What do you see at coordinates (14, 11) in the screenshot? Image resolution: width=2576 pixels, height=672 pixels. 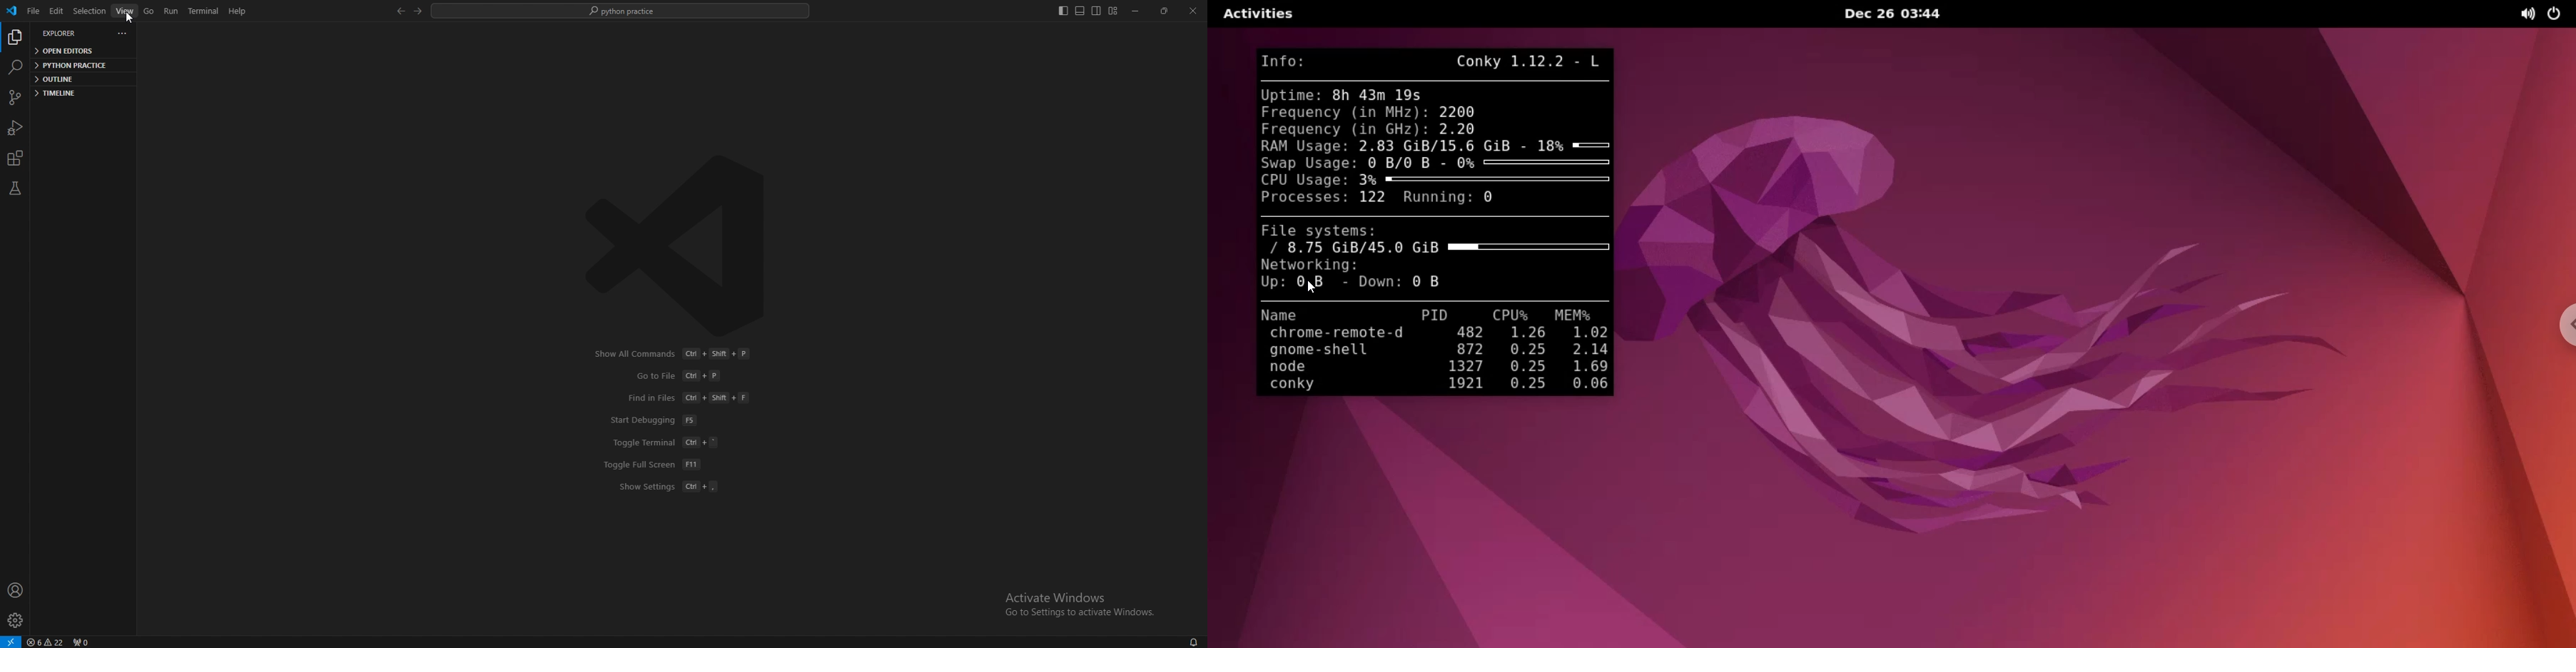 I see `vscode` at bounding box center [14, 11].